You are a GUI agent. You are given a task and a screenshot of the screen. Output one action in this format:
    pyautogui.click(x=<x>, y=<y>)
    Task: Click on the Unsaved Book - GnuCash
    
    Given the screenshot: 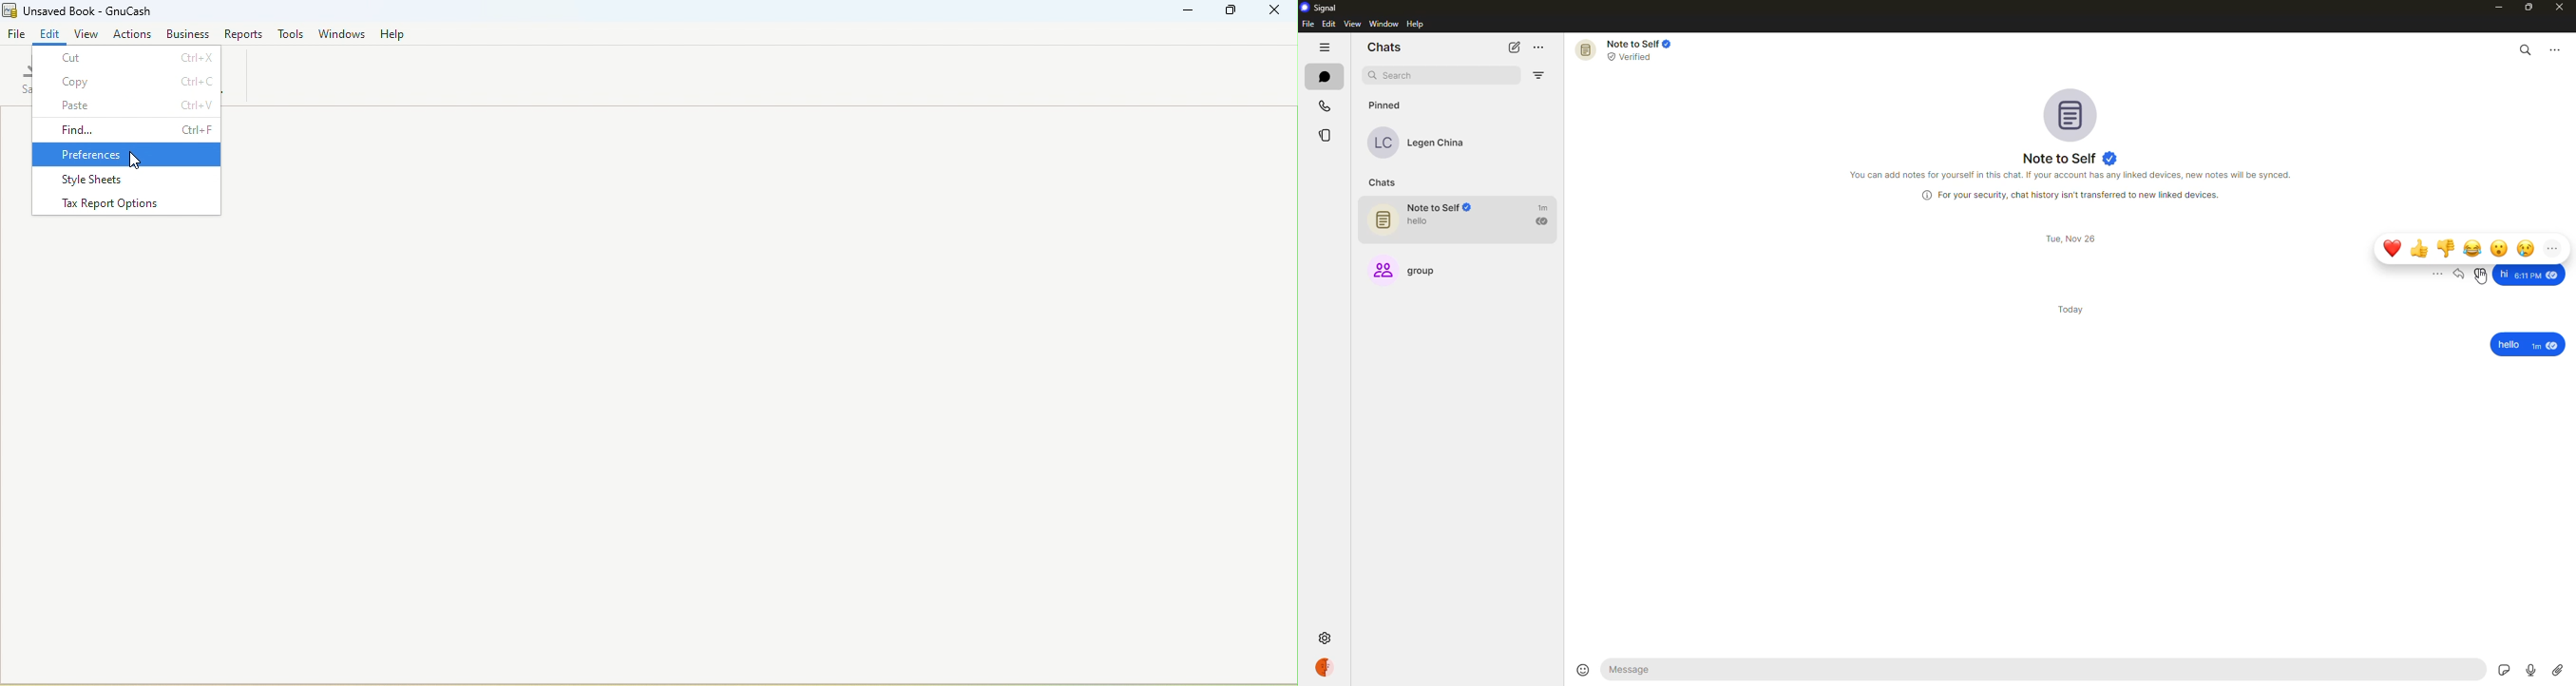 What is the action you would take?
    pyautogui.click(x=87, y=10)
    